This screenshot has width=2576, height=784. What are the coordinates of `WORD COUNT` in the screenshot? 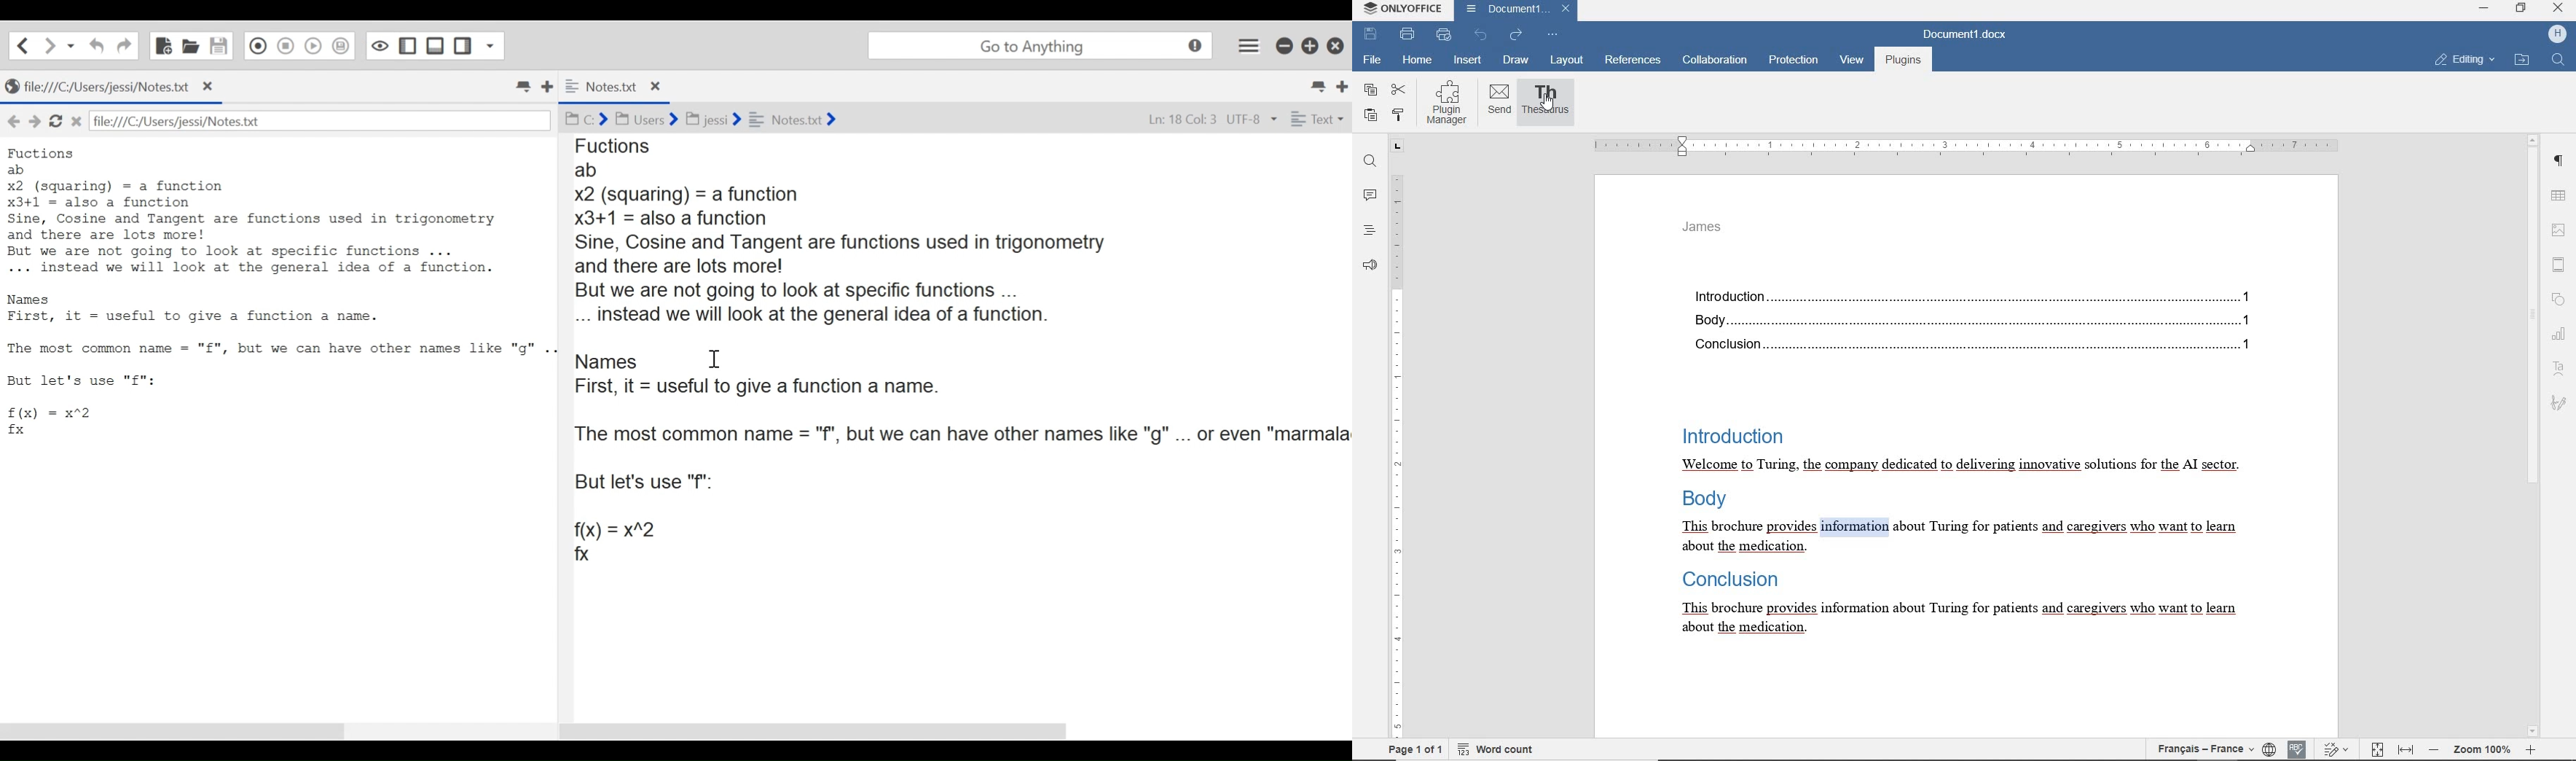 It's located at (1496, 749).